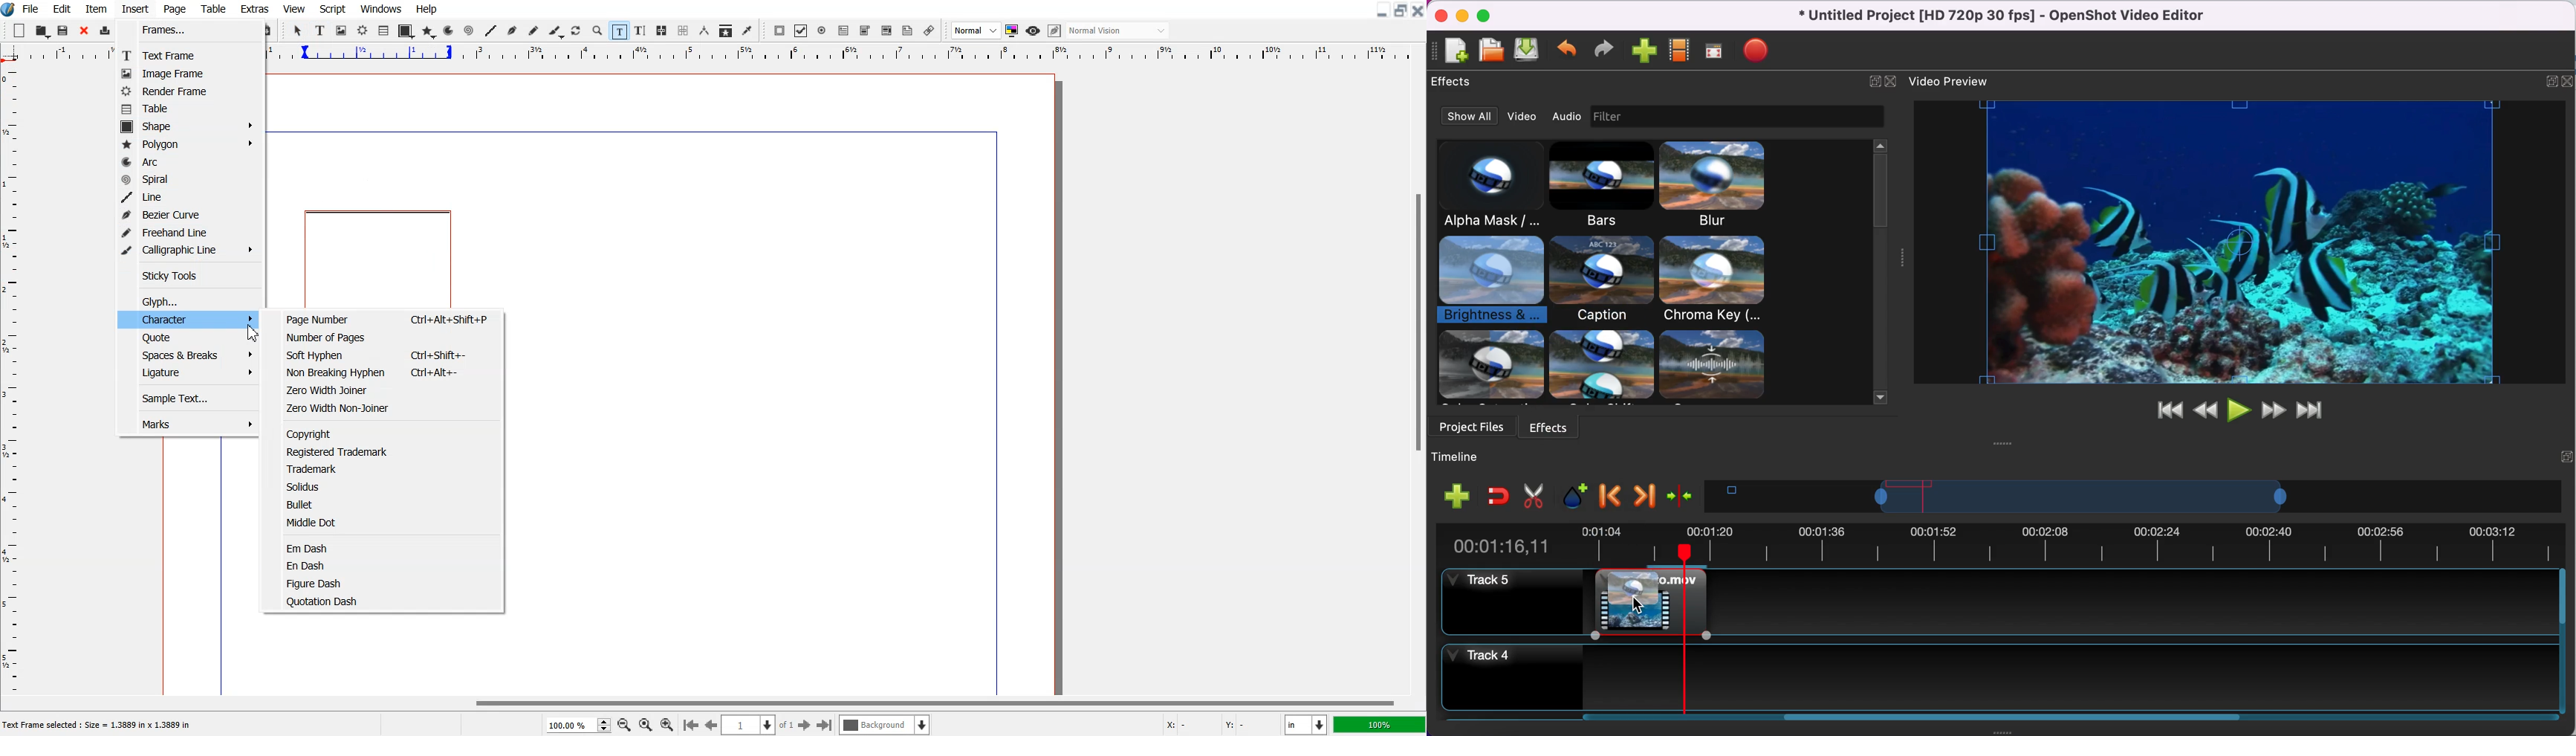  I want to click on Measurement in Inches, so click(1306, 725).